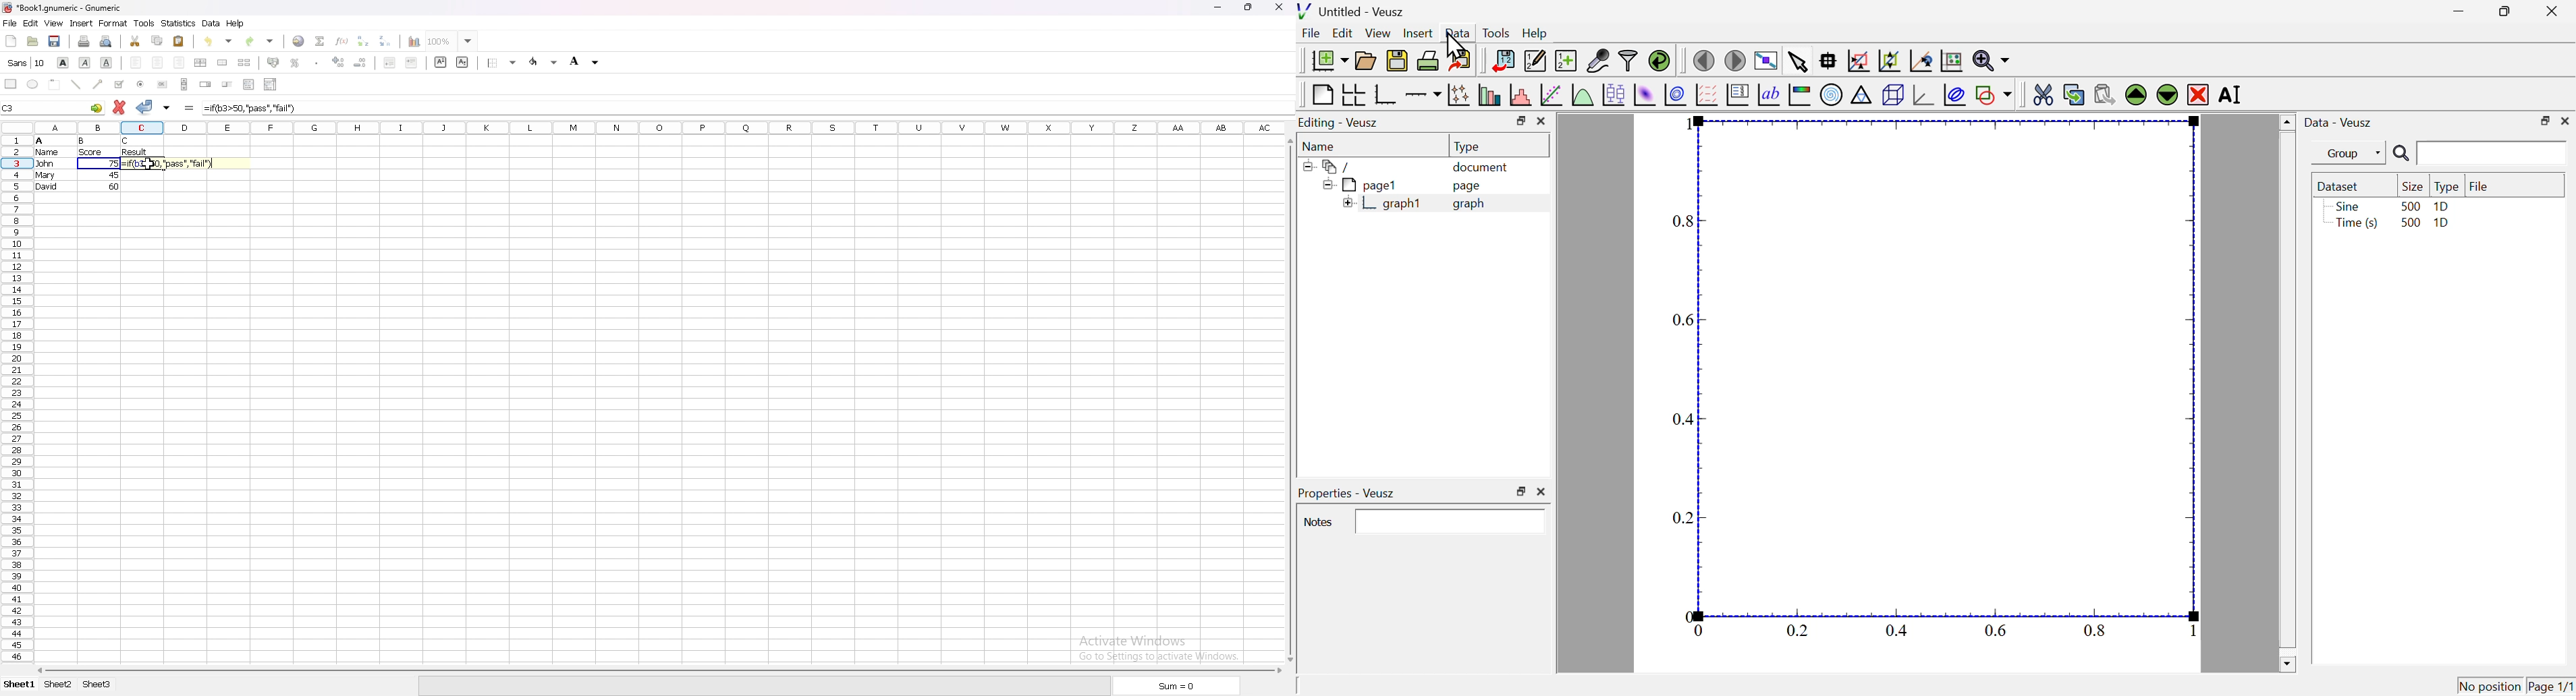  What do you see at coordinates (321, 42) in the screenshot?
I see `summation` at bounding box center [321, 42].